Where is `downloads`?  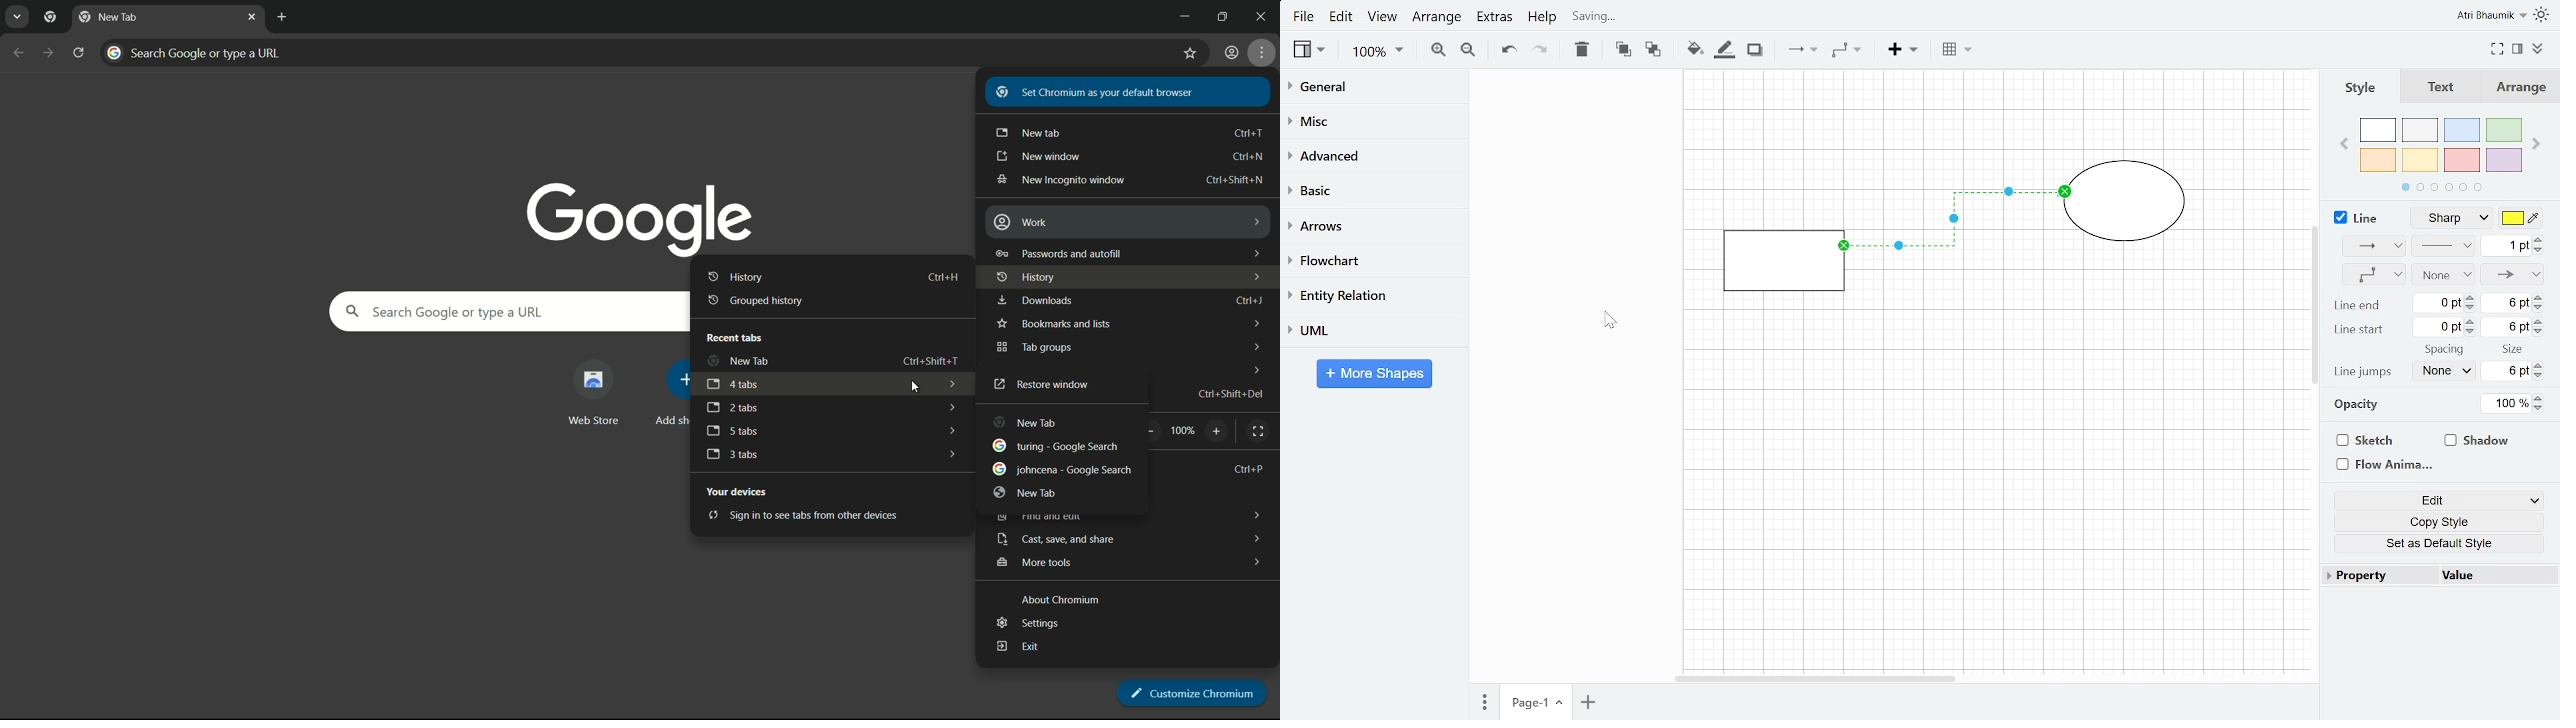 downloads is located at coordinates (1034, 301).